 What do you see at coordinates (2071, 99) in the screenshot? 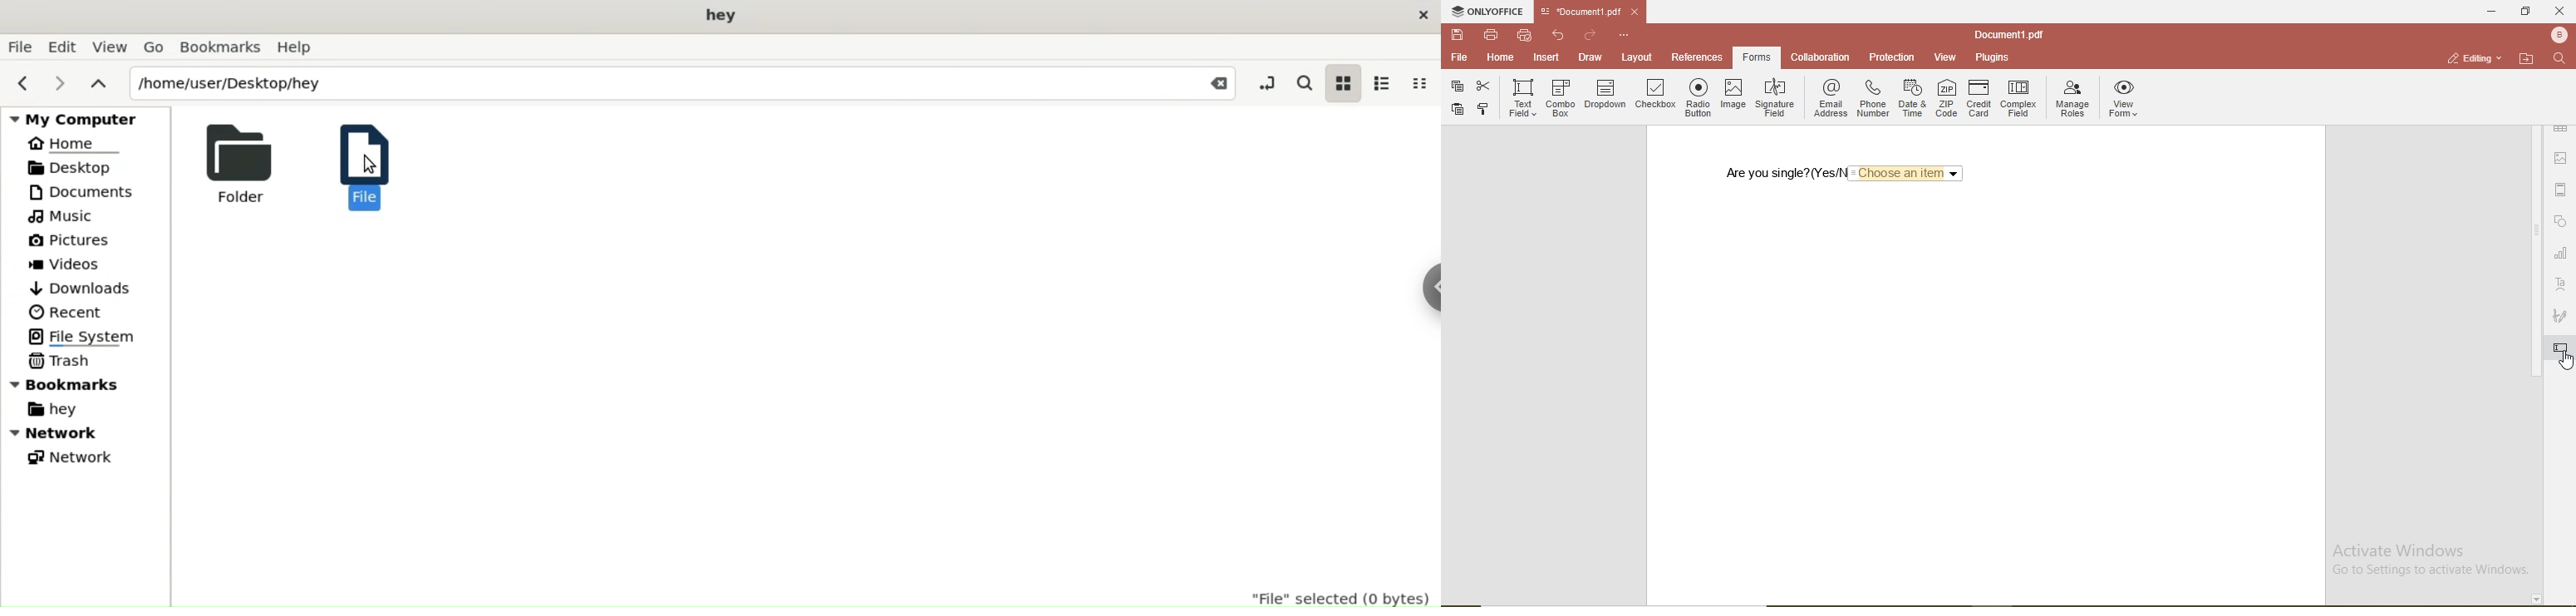
I see `manage roles` at bounding box center [2071, 99].